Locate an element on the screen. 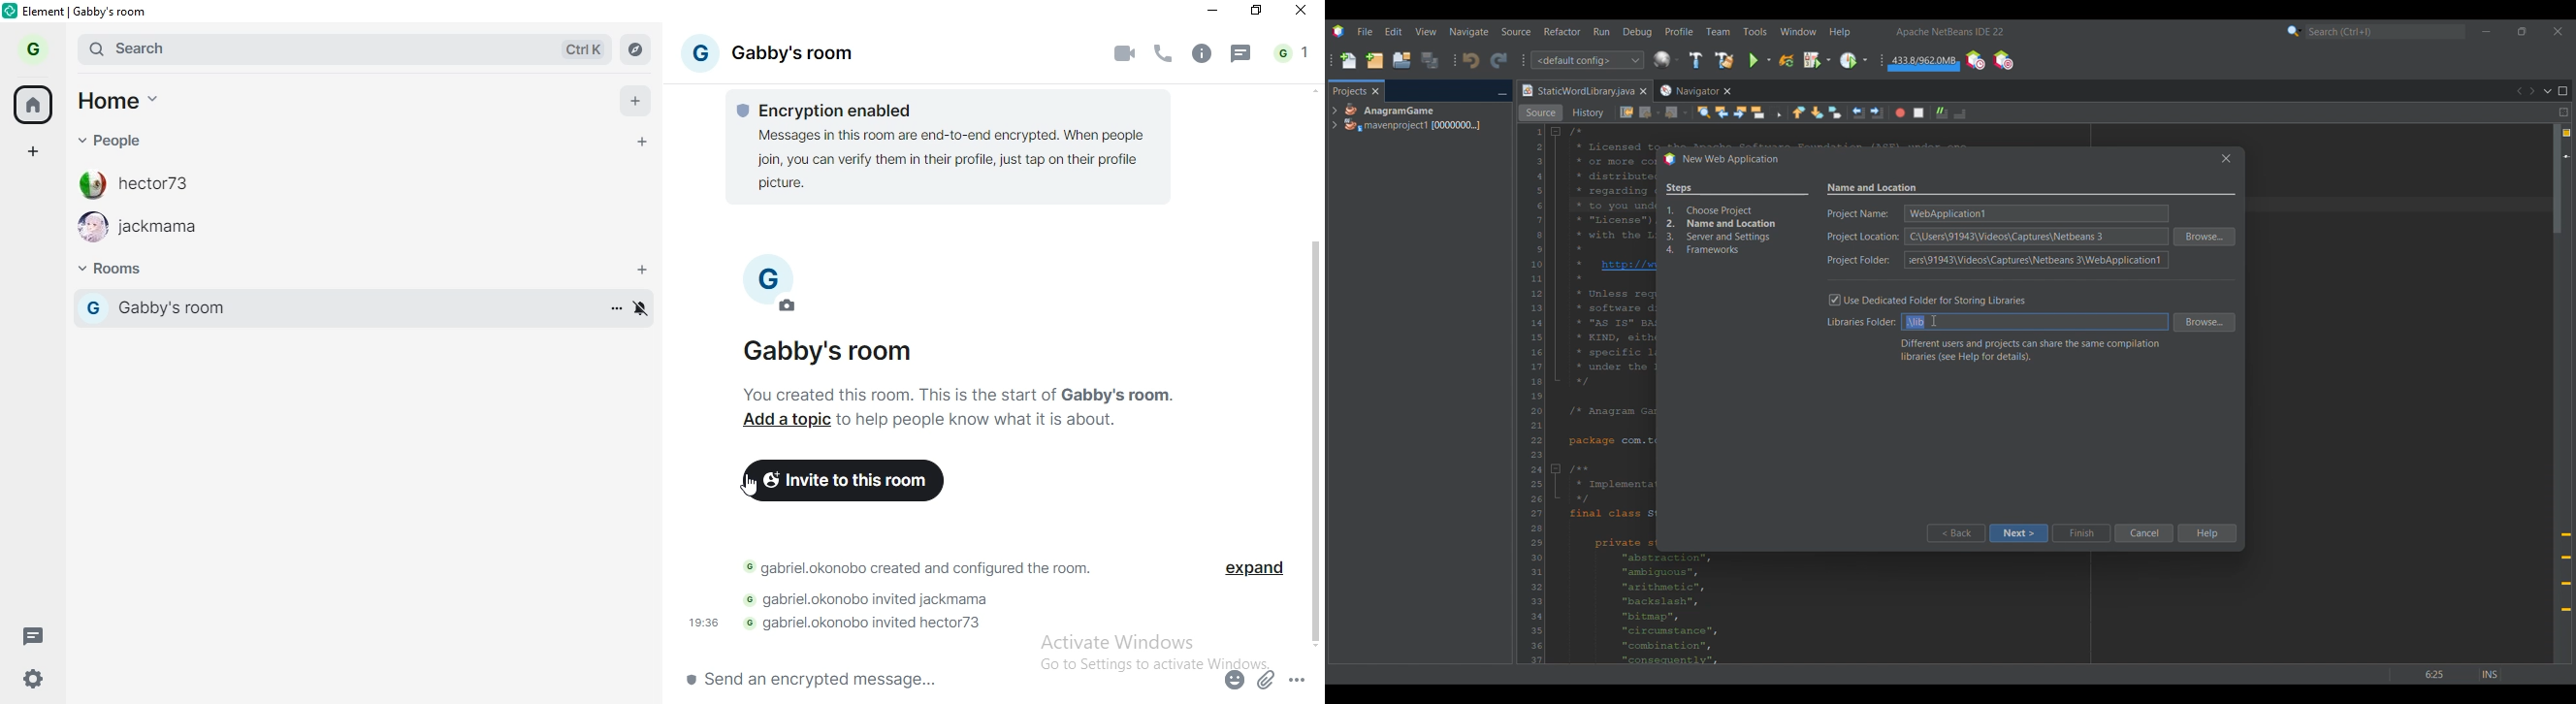 The height and width of the screenshot is (728, 2576). jackmama is located at coordinates (168, 232).